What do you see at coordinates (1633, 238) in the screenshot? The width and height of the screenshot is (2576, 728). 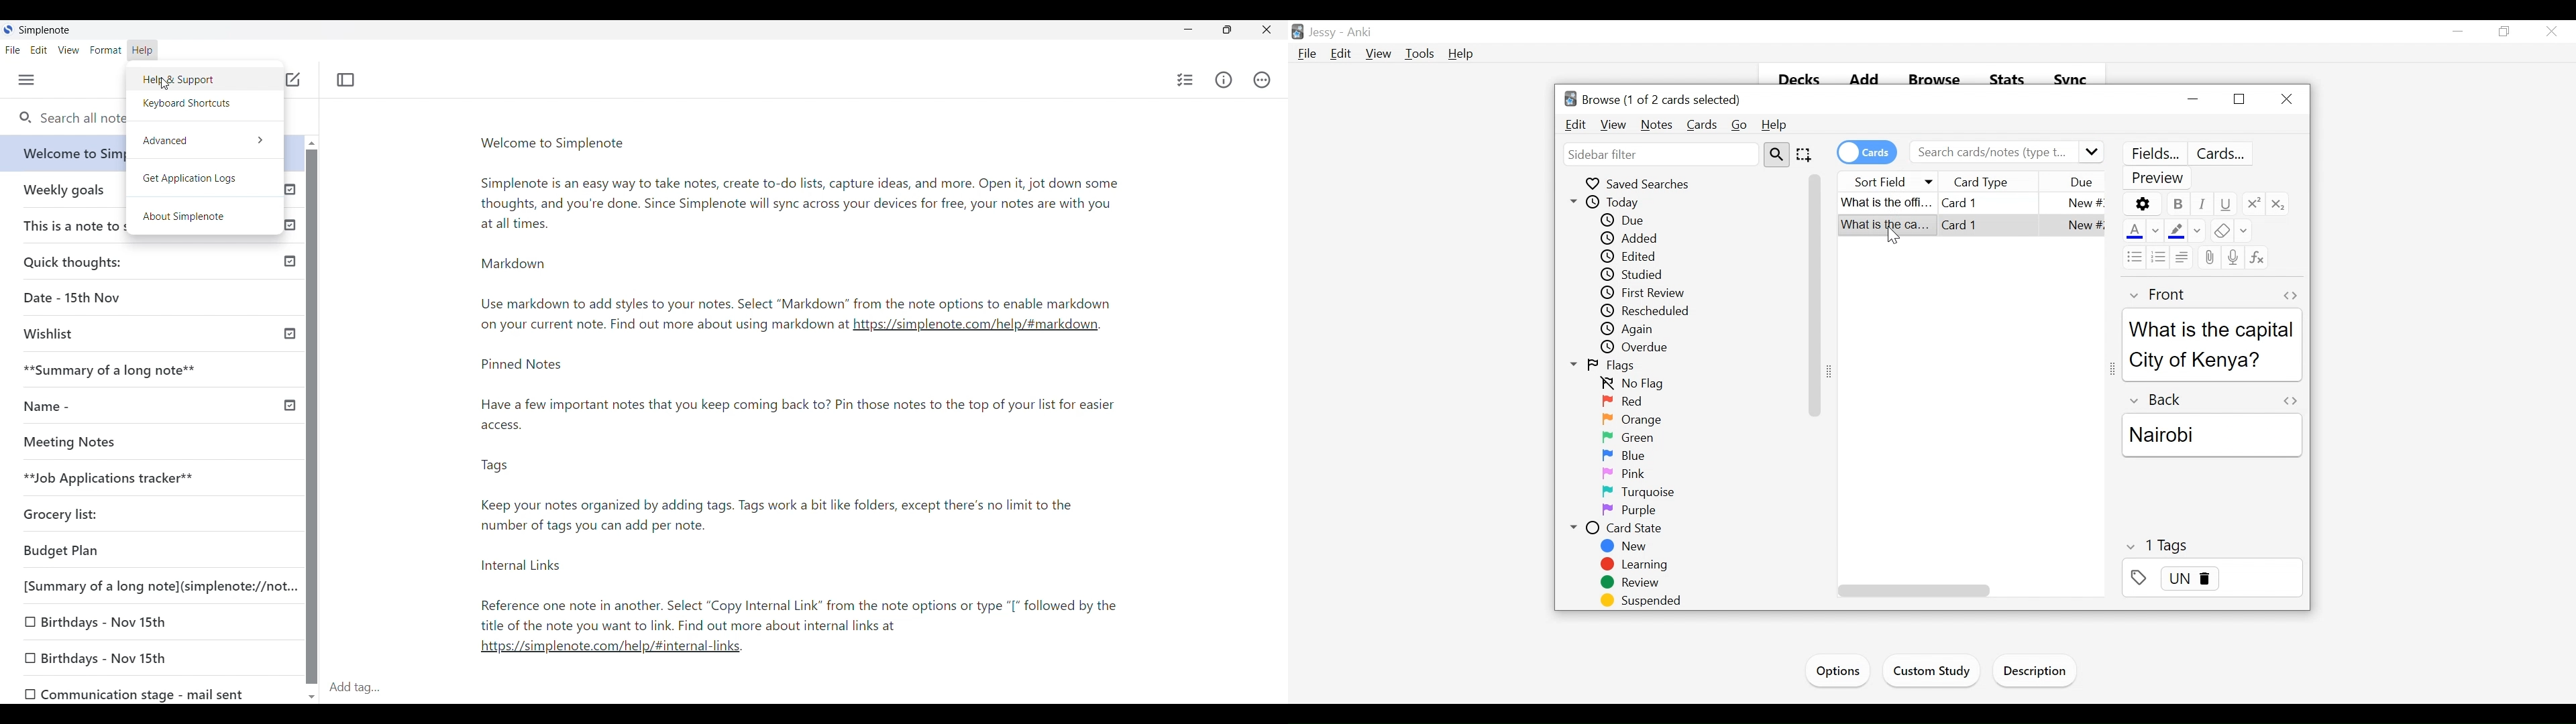 I see `Added` at bounding box center [1633, 238].